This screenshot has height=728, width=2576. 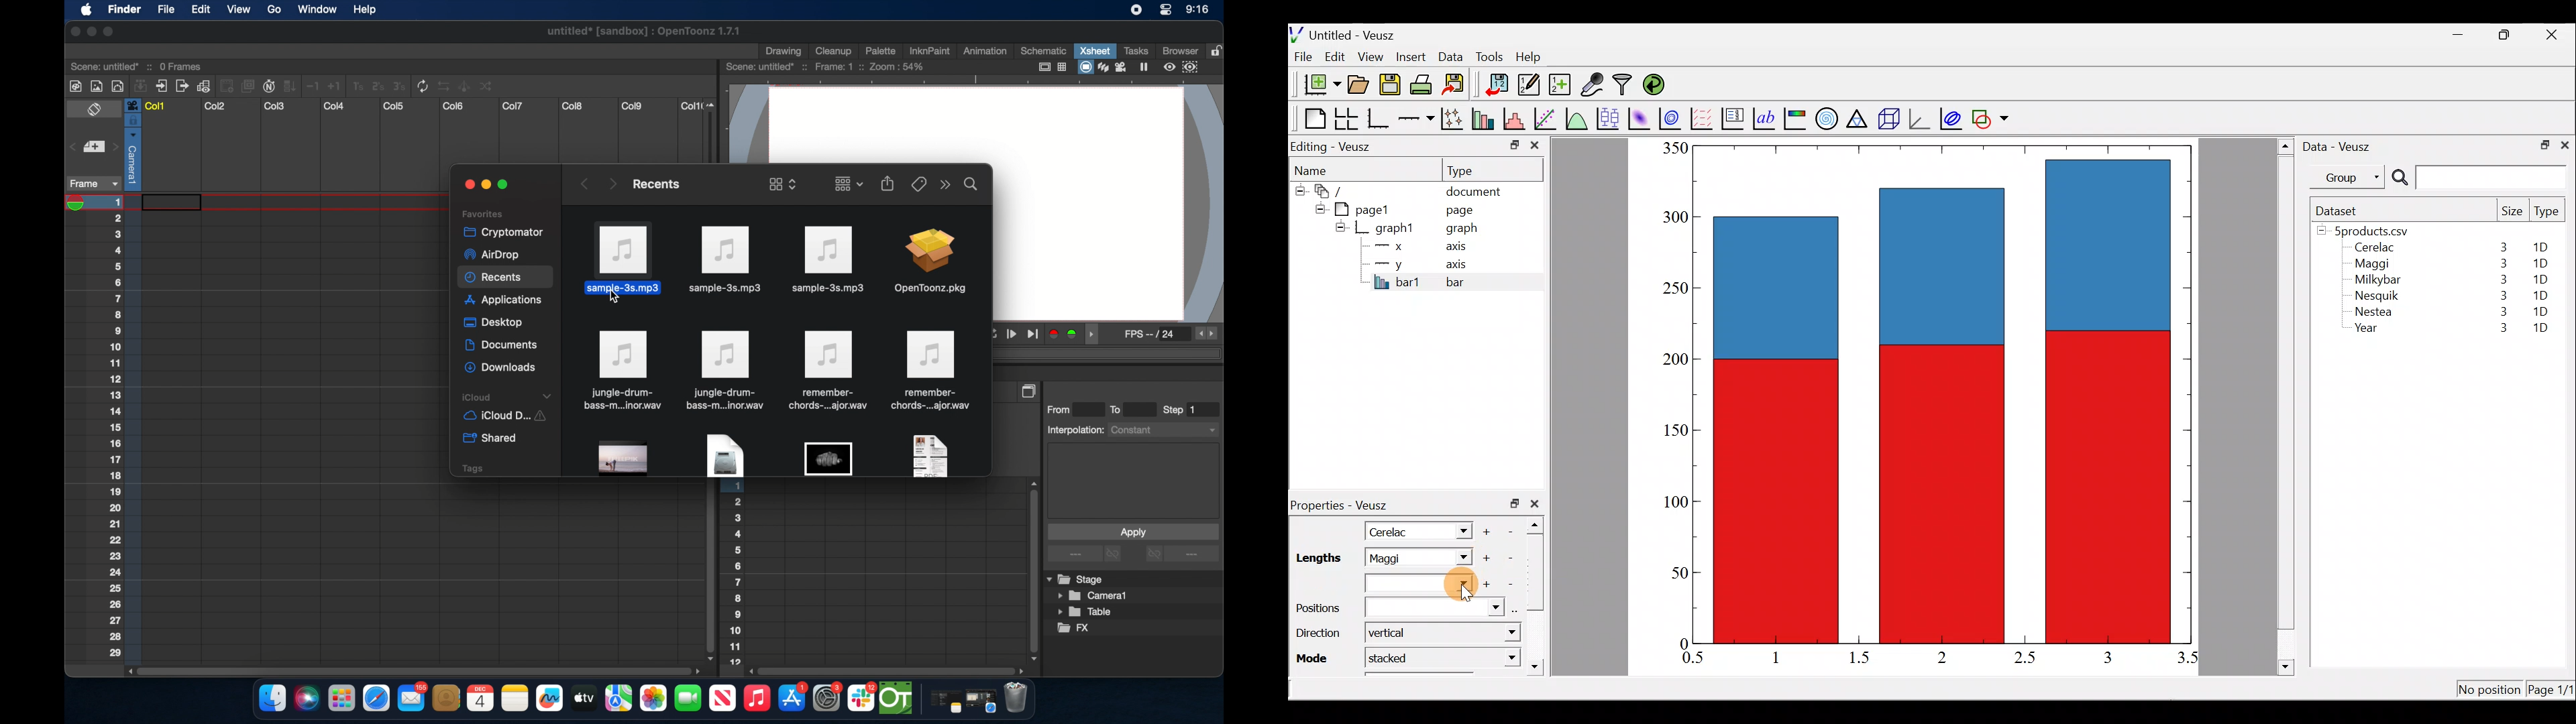 I want to click on guide options, so click(x=1051, y=67).